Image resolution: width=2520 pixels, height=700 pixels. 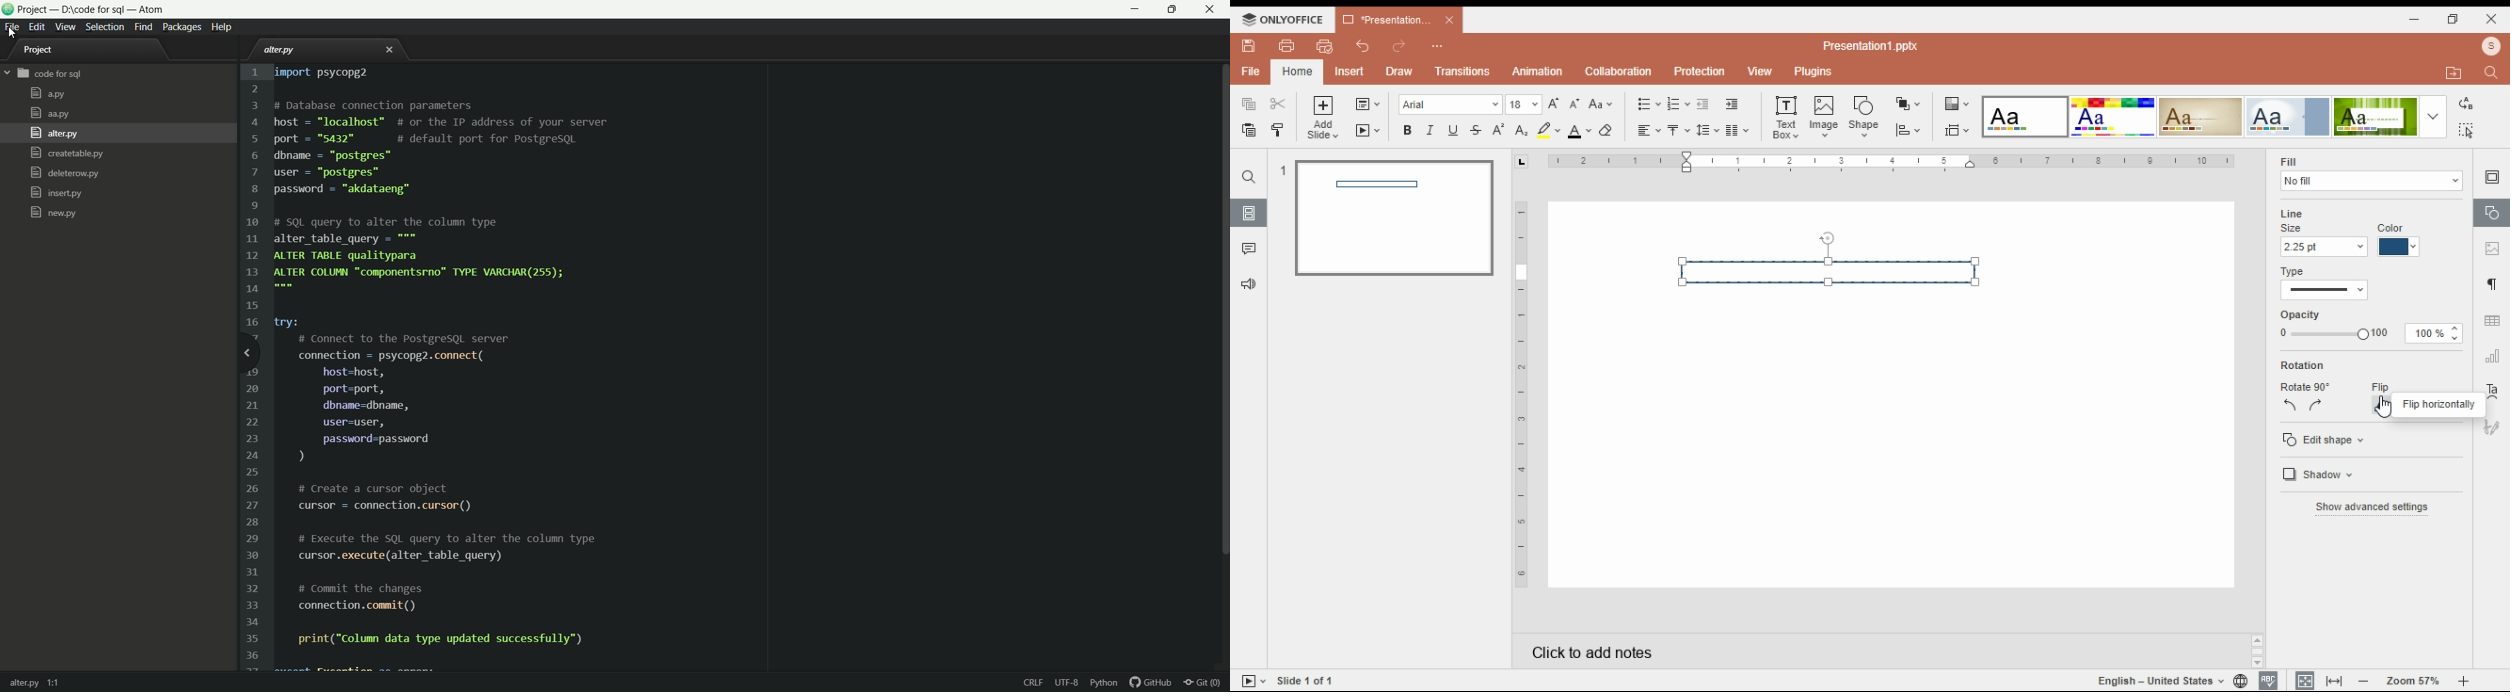 What do you see at coordinates (2490, 74) in the screenshot?
I see `find` at bounding box center [2490, 74].